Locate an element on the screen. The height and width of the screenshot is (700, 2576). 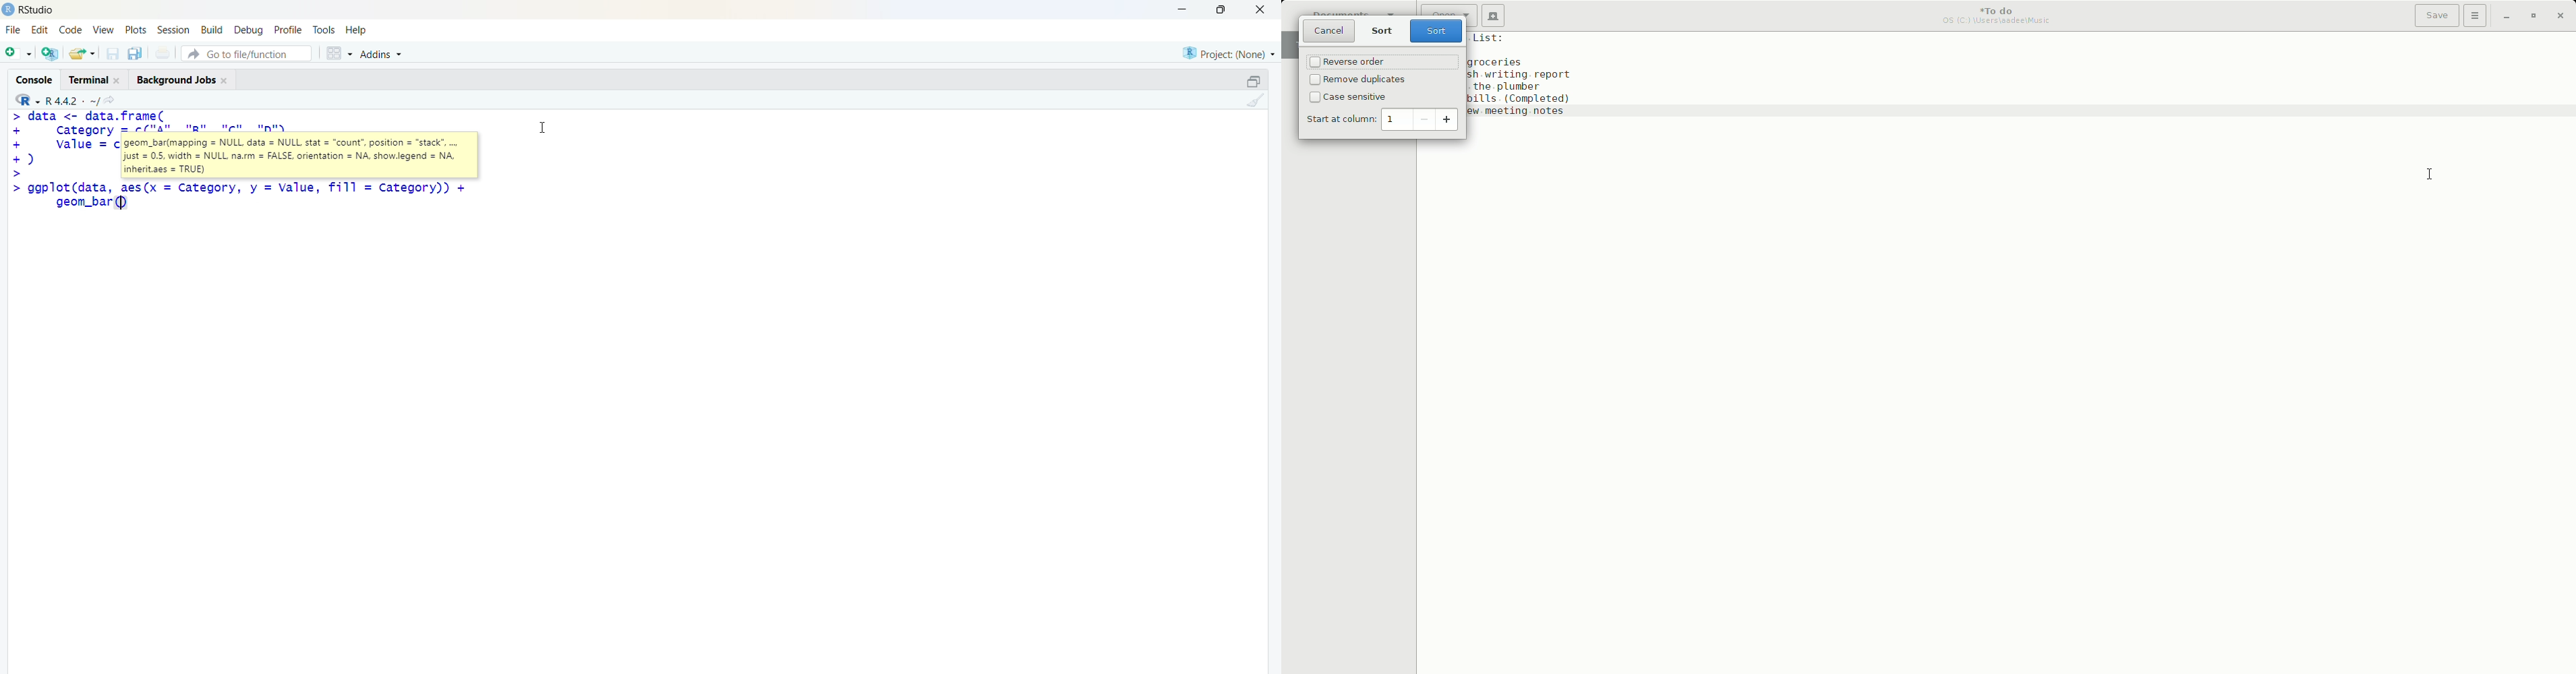
save current document is located at coordinates (112, 53).